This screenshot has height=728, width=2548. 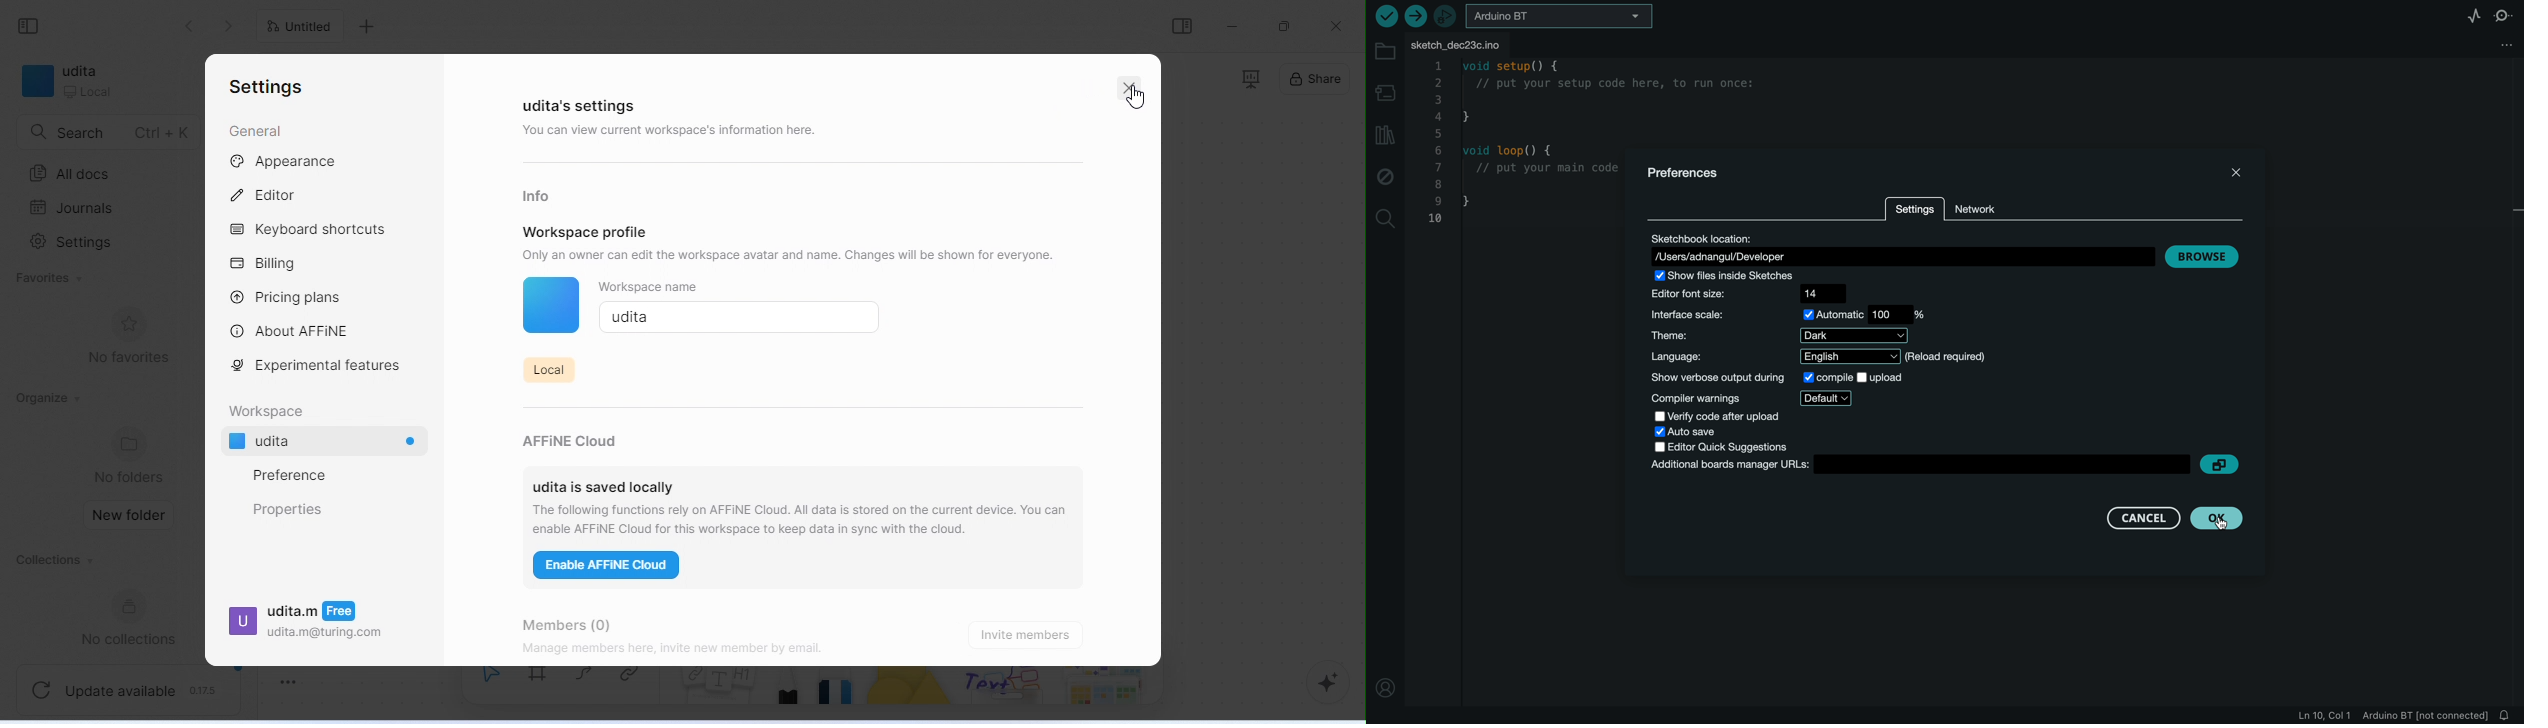 What do you see at coordinates (266, 88) in the screenshot?
I see `settings` at bounding box center [266, 88].